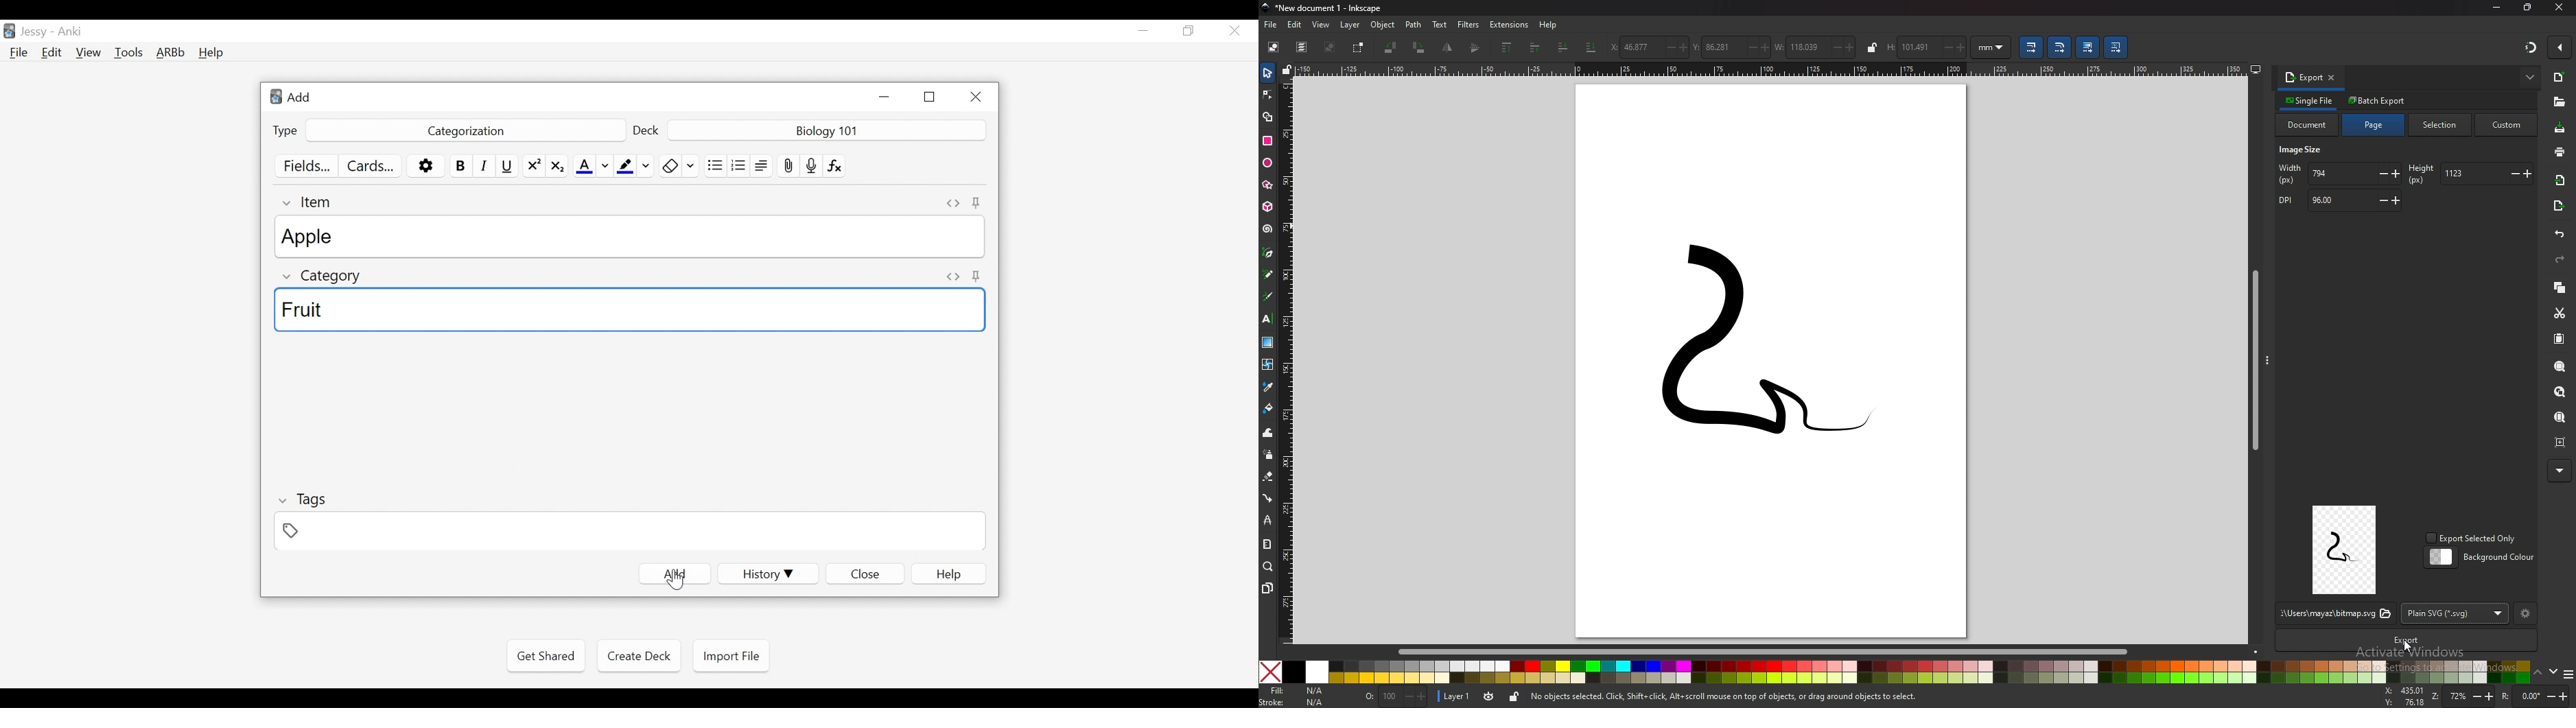  Describe the element at coordinates (1268, 386) in the screenshot. I see `dropper` at that location.